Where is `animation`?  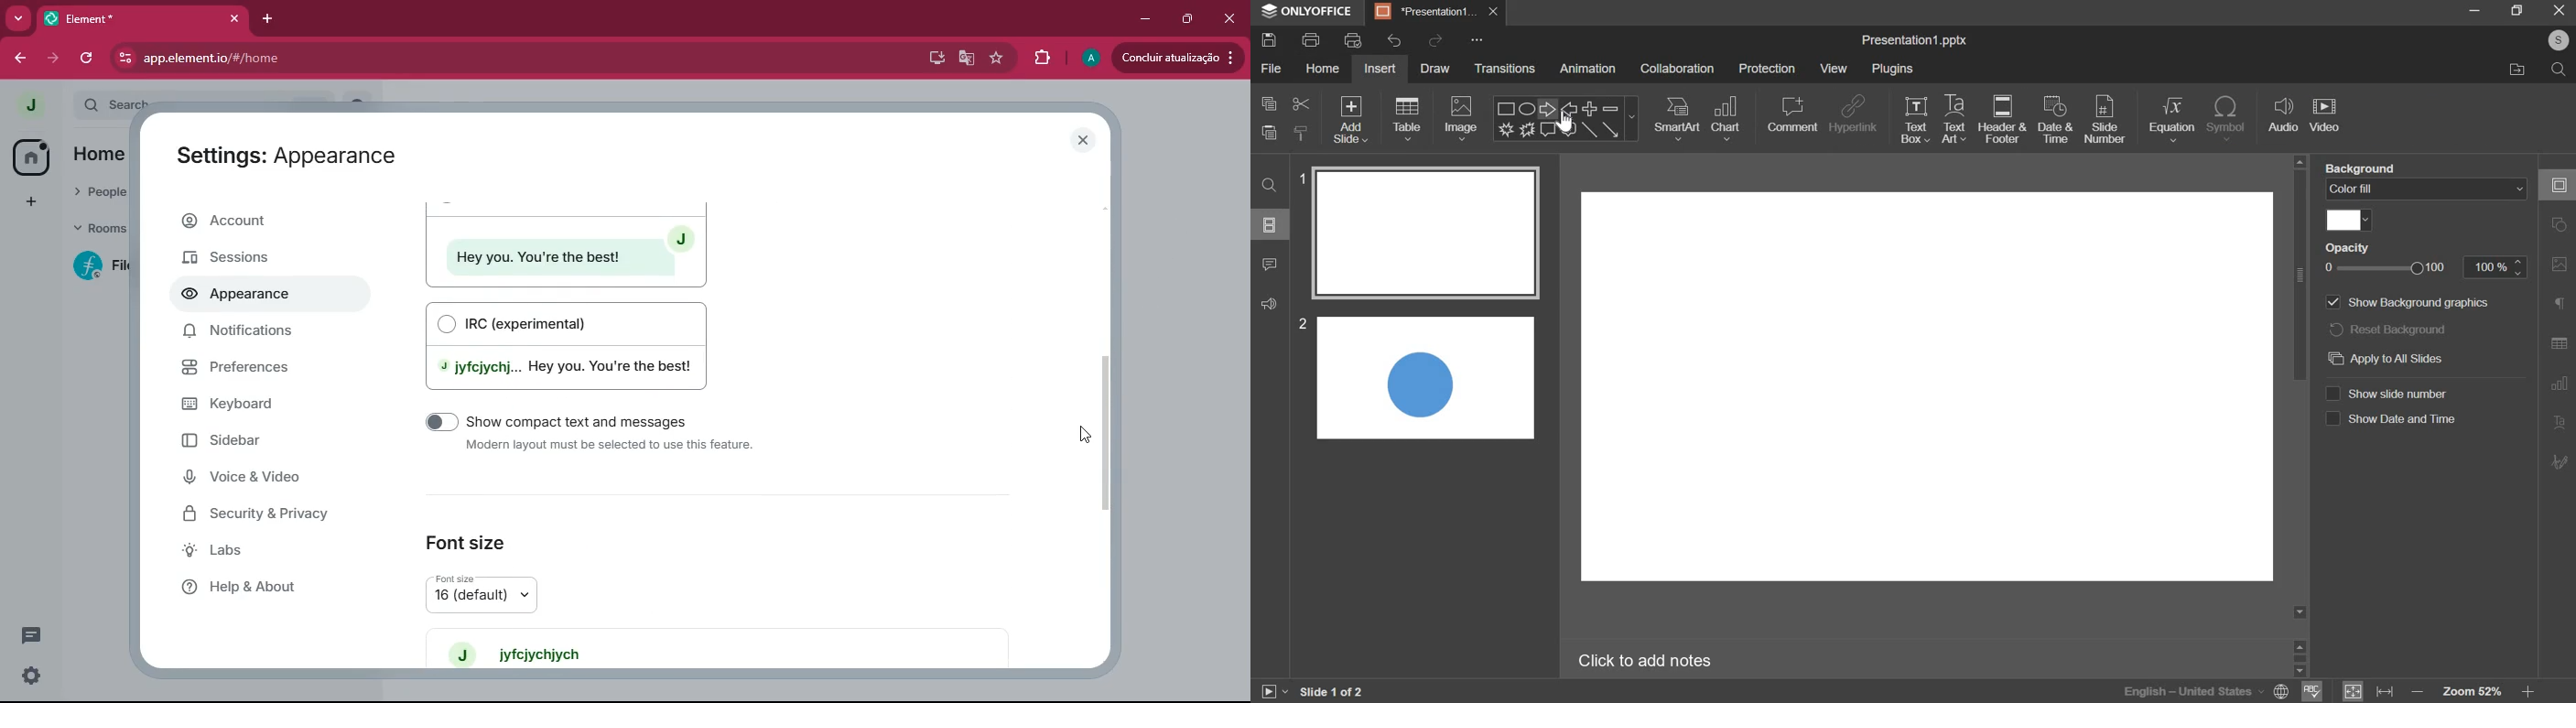 animation is located at coordinates (1588, 68).